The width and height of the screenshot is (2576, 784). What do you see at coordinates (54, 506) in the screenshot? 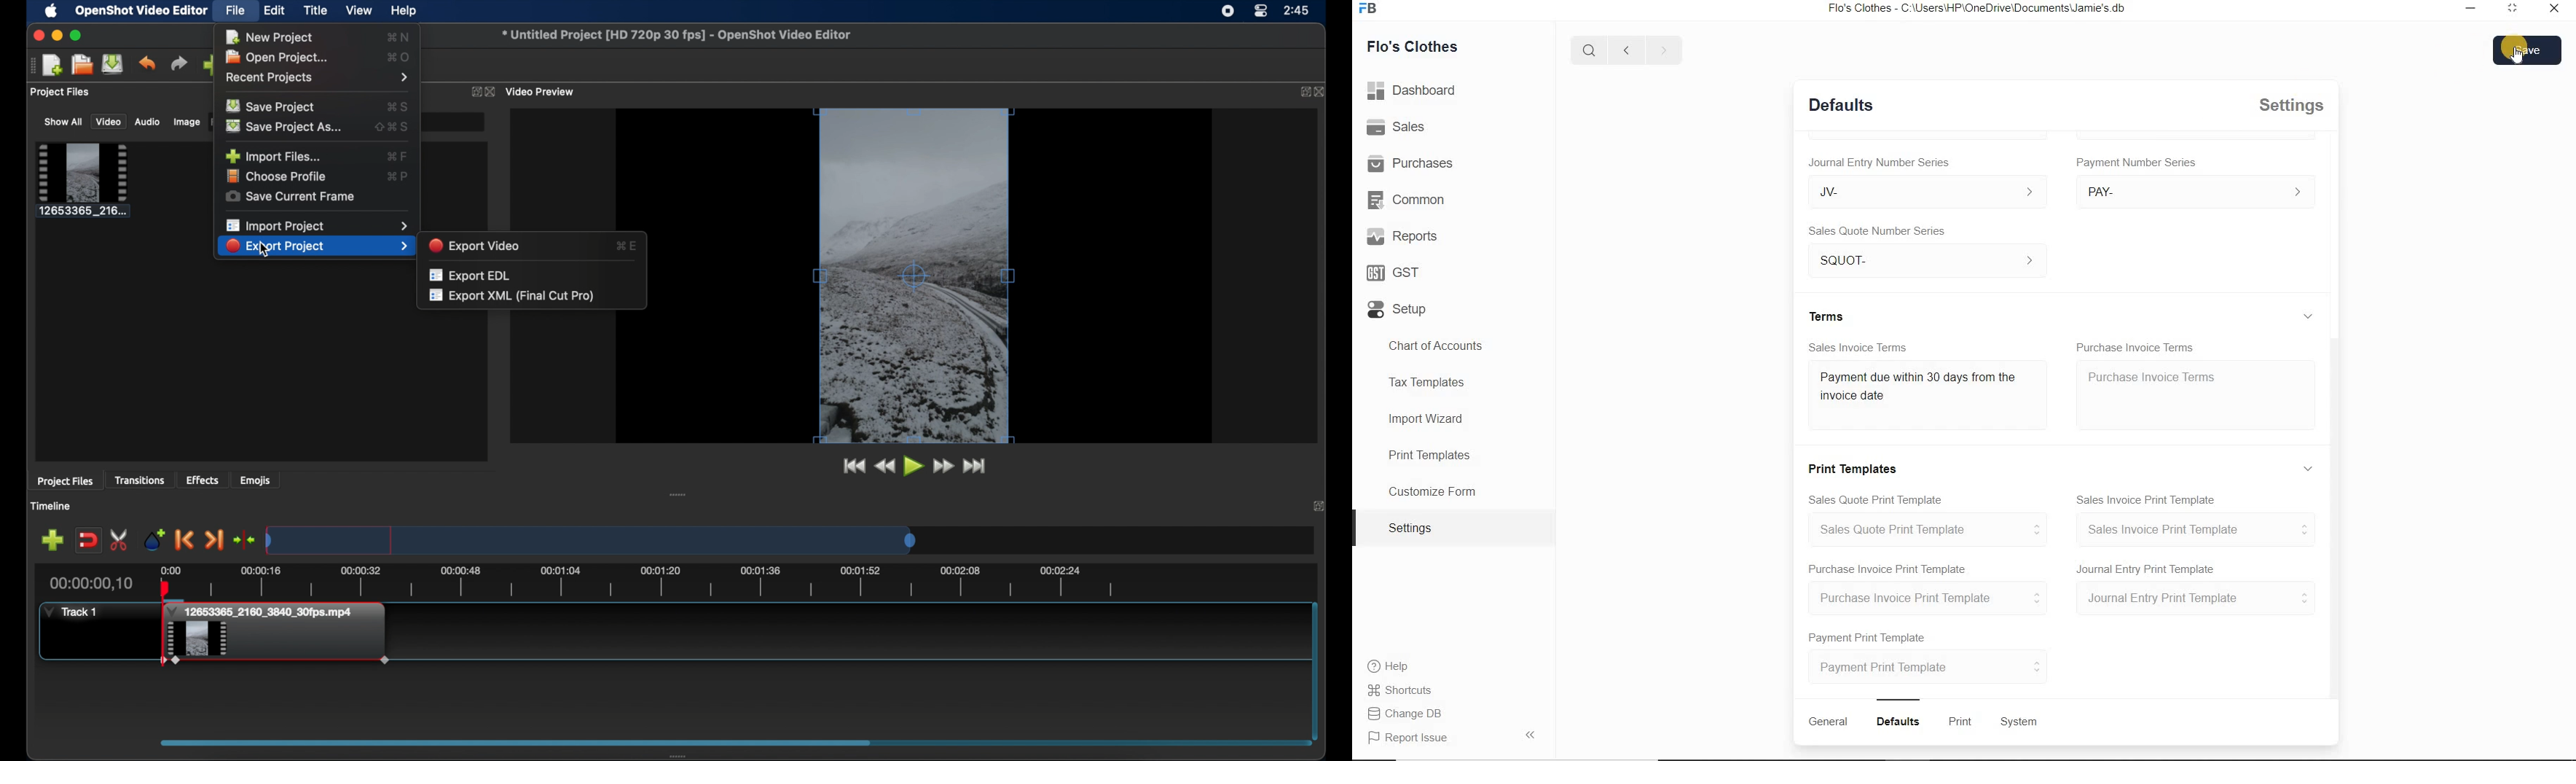
I see `timeline` at bounding box center [54, 506].